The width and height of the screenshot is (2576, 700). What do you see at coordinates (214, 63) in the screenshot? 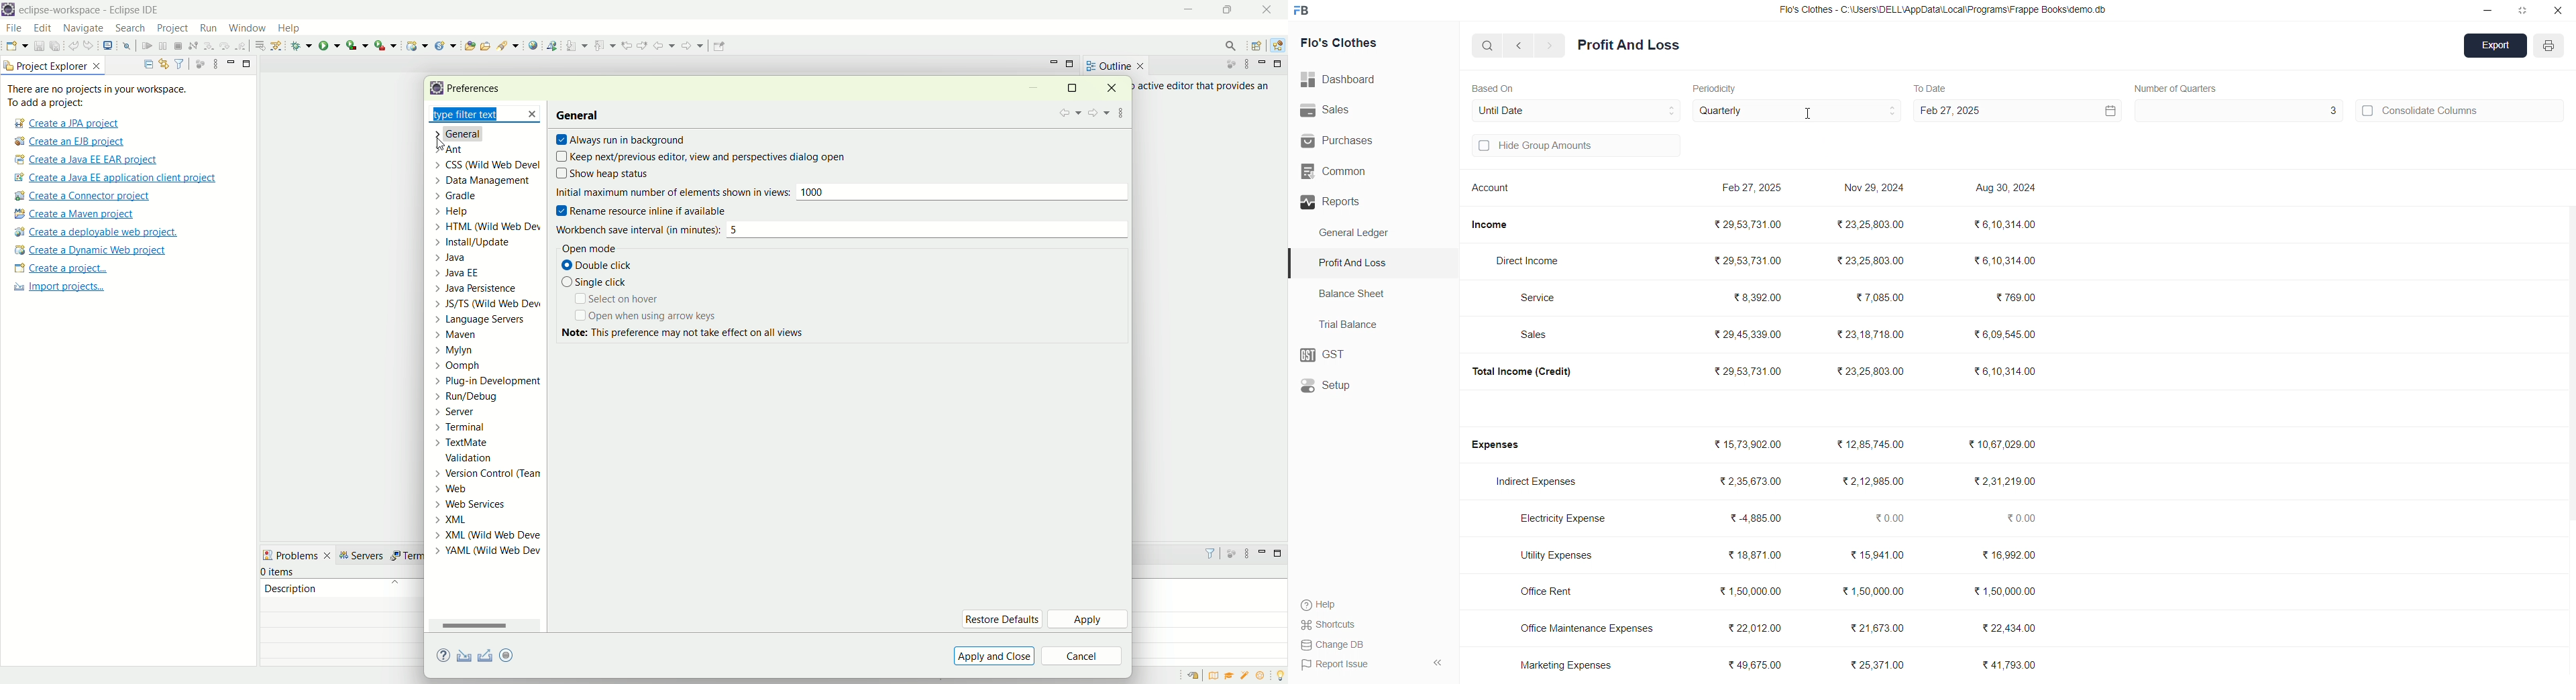
I see `view menu` at bounding box center [214, 63].